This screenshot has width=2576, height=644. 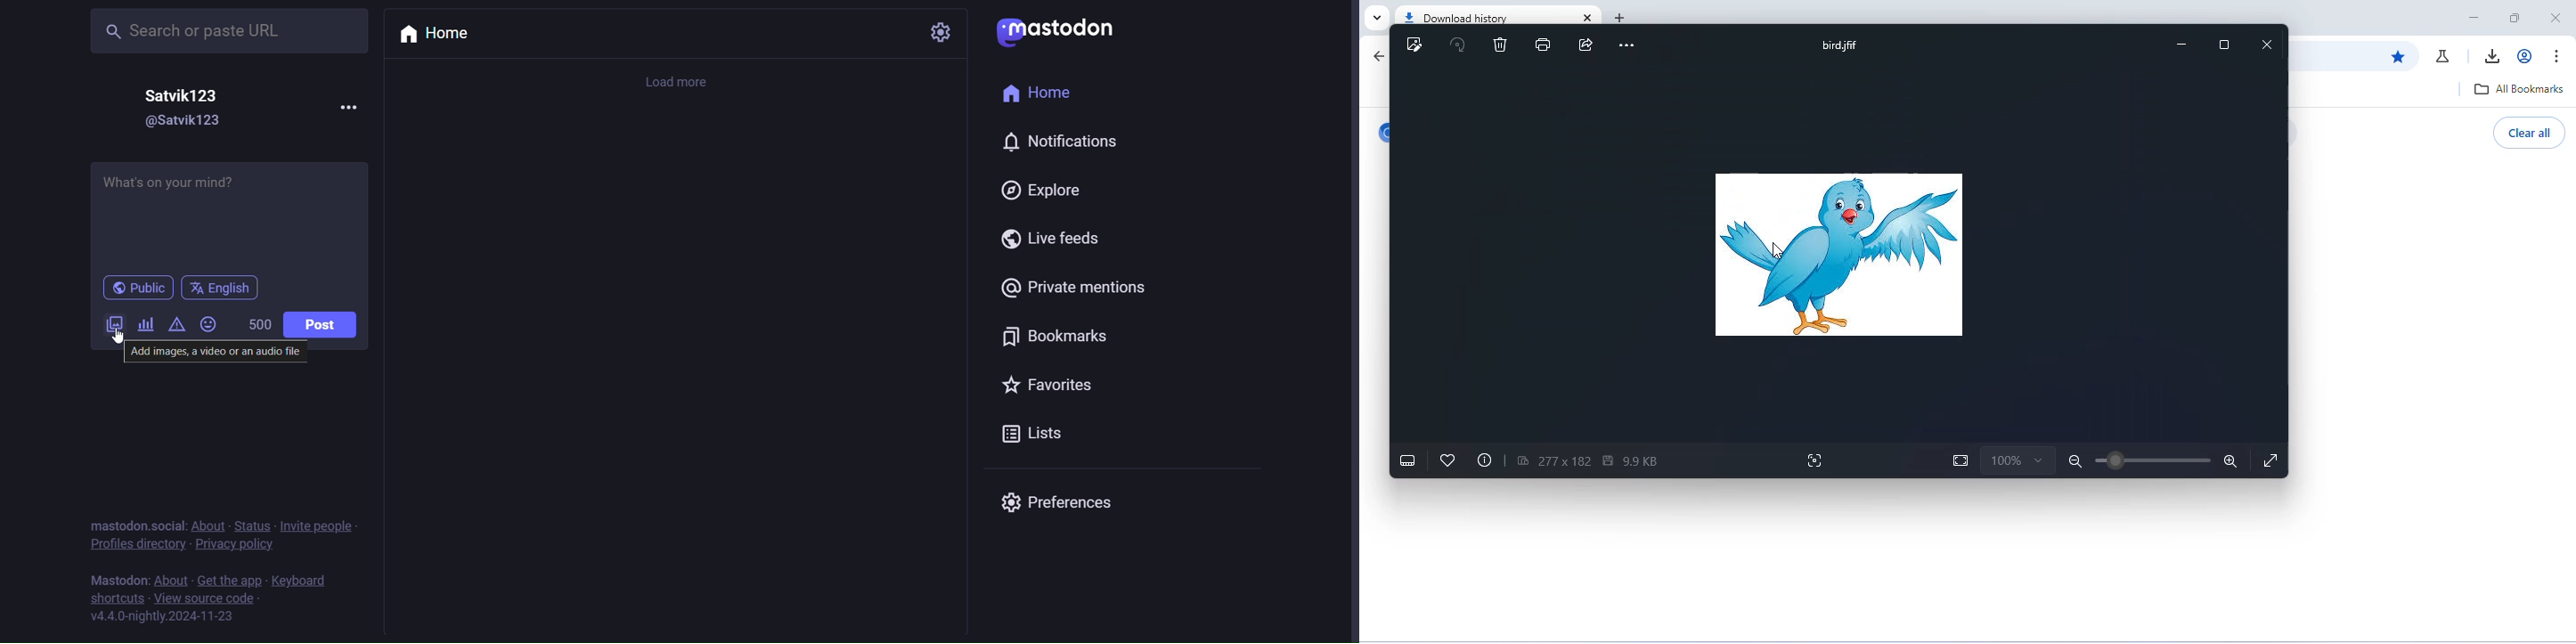 What do you see at coordinates (230, 581) in the screenshot?
I see `get the app` at bounding box center [230, 581].